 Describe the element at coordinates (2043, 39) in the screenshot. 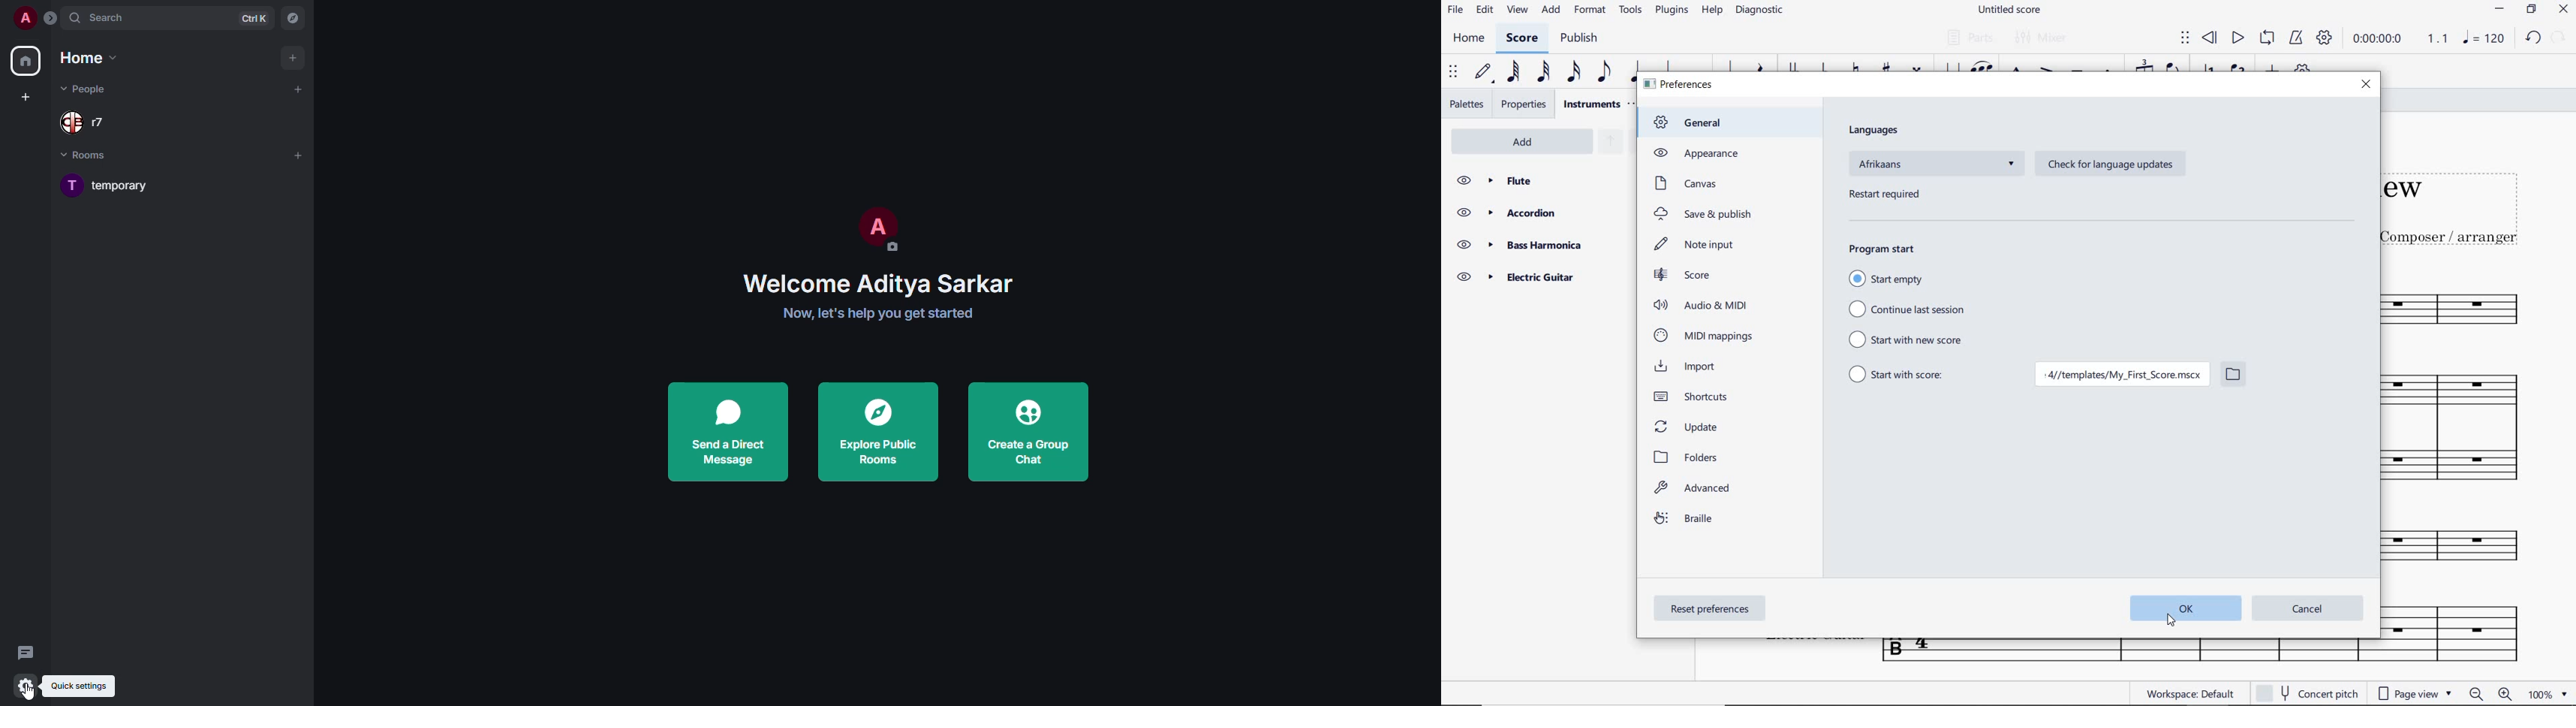

I see `mixer` at that location.